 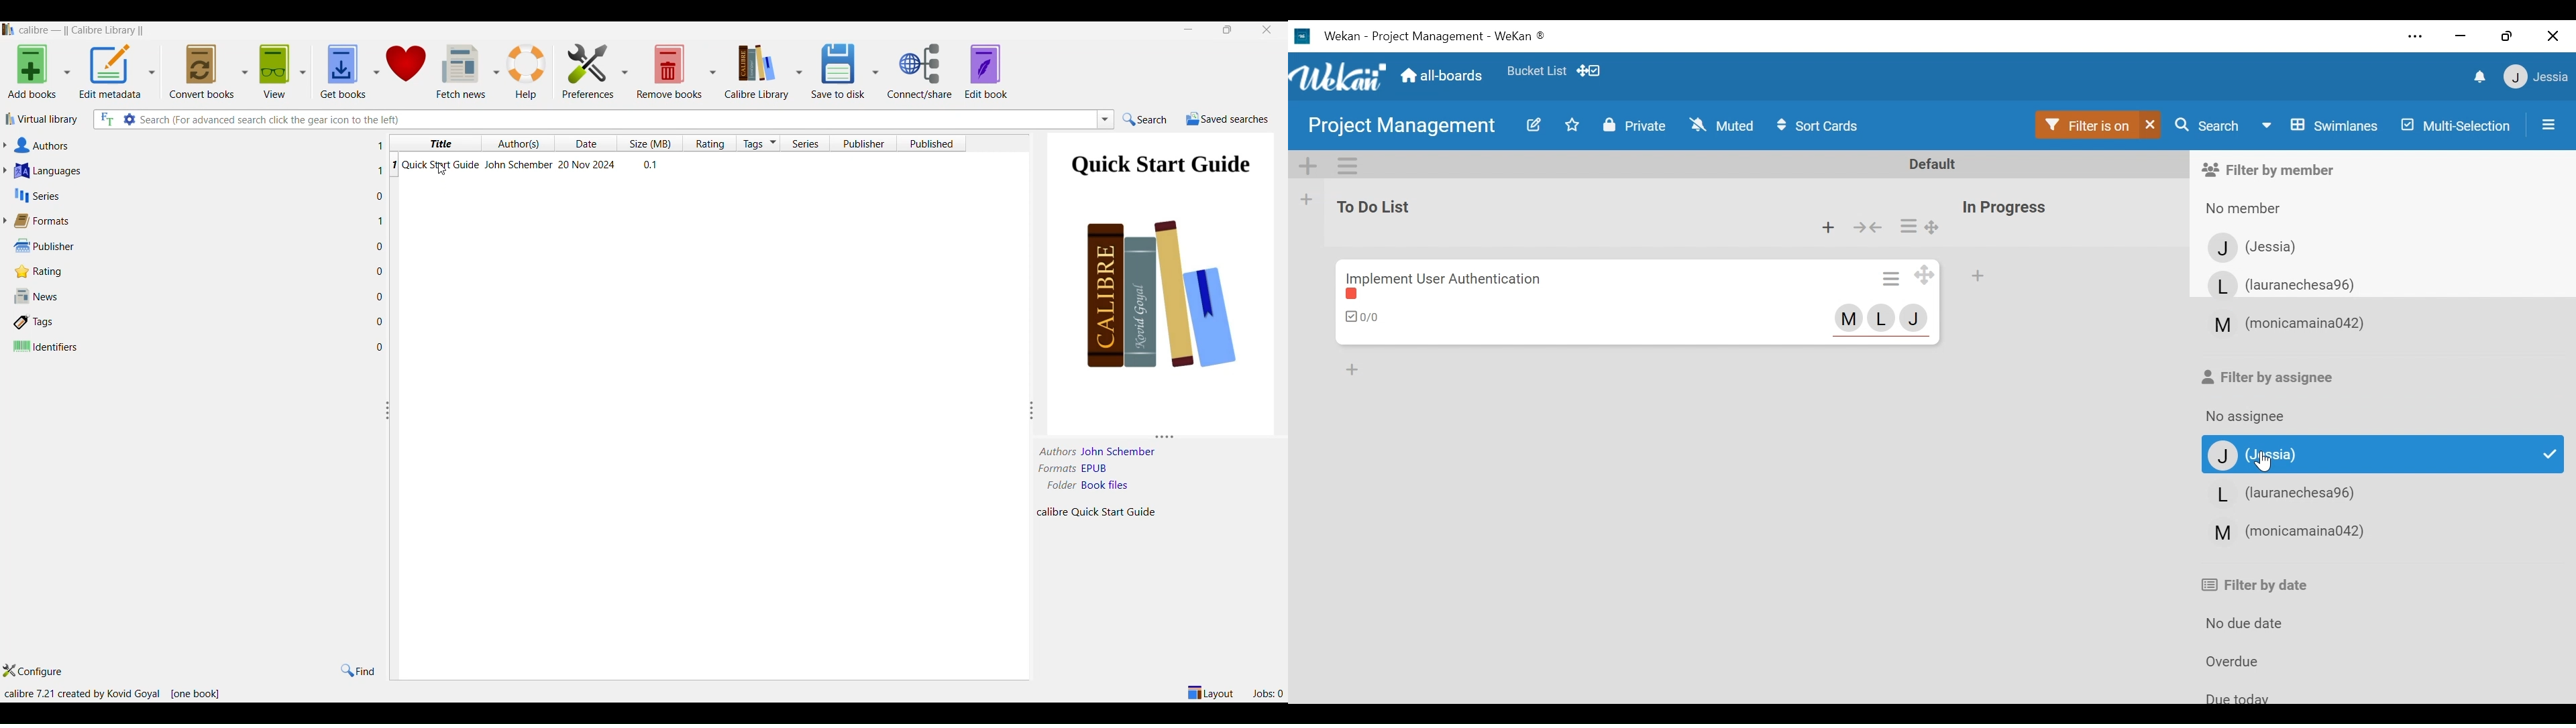 What do you see at coordinates (2265, 464) in the screenshot?
I see `Cursor` at bounding box center [2265, 464].